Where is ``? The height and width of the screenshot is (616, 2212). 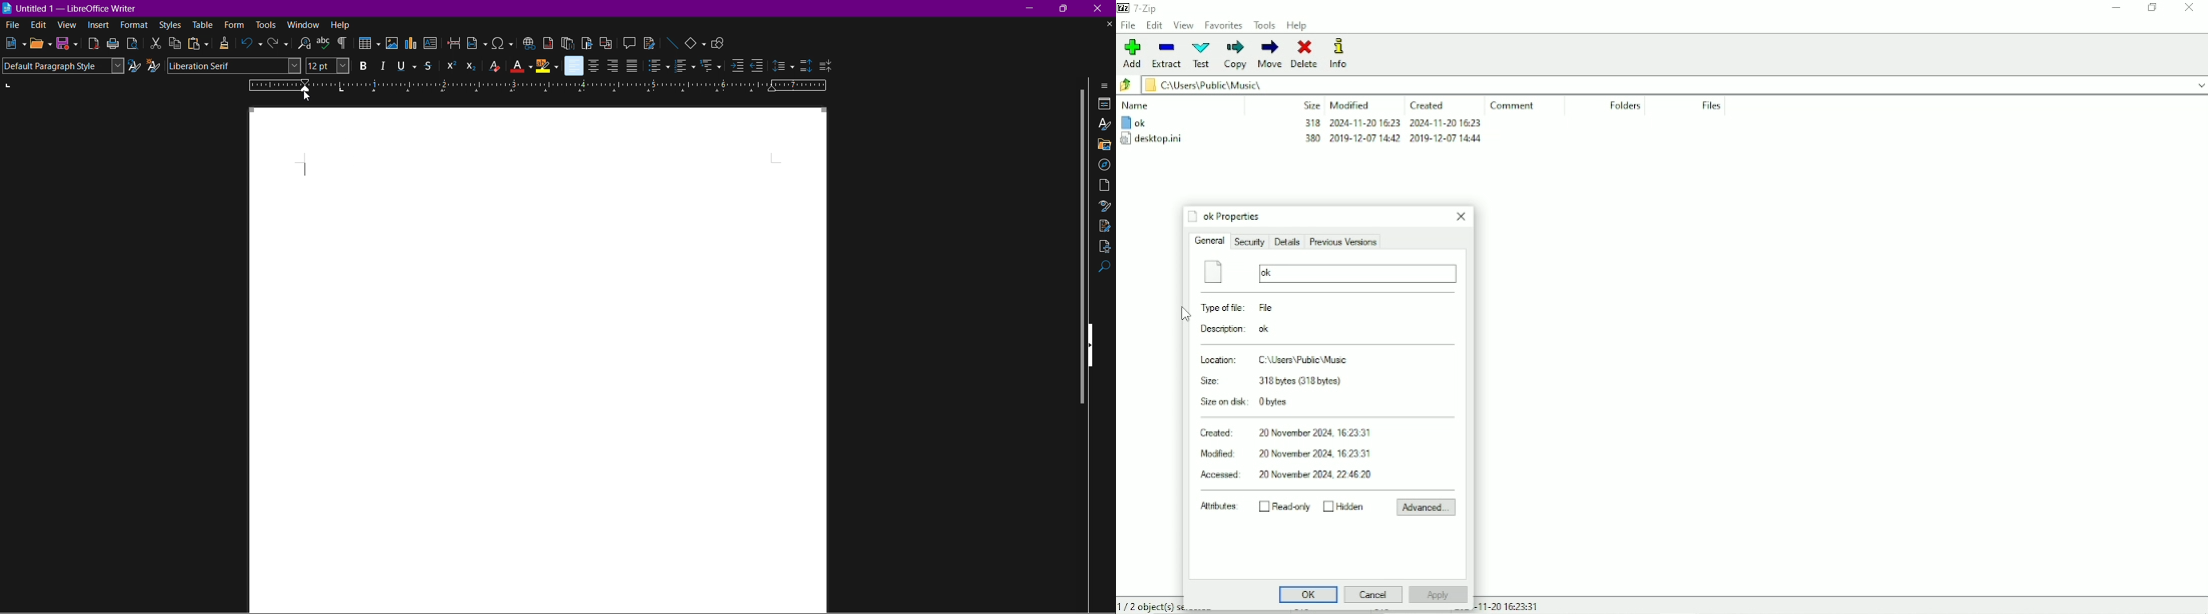  is located at coordinates (1302, 124).